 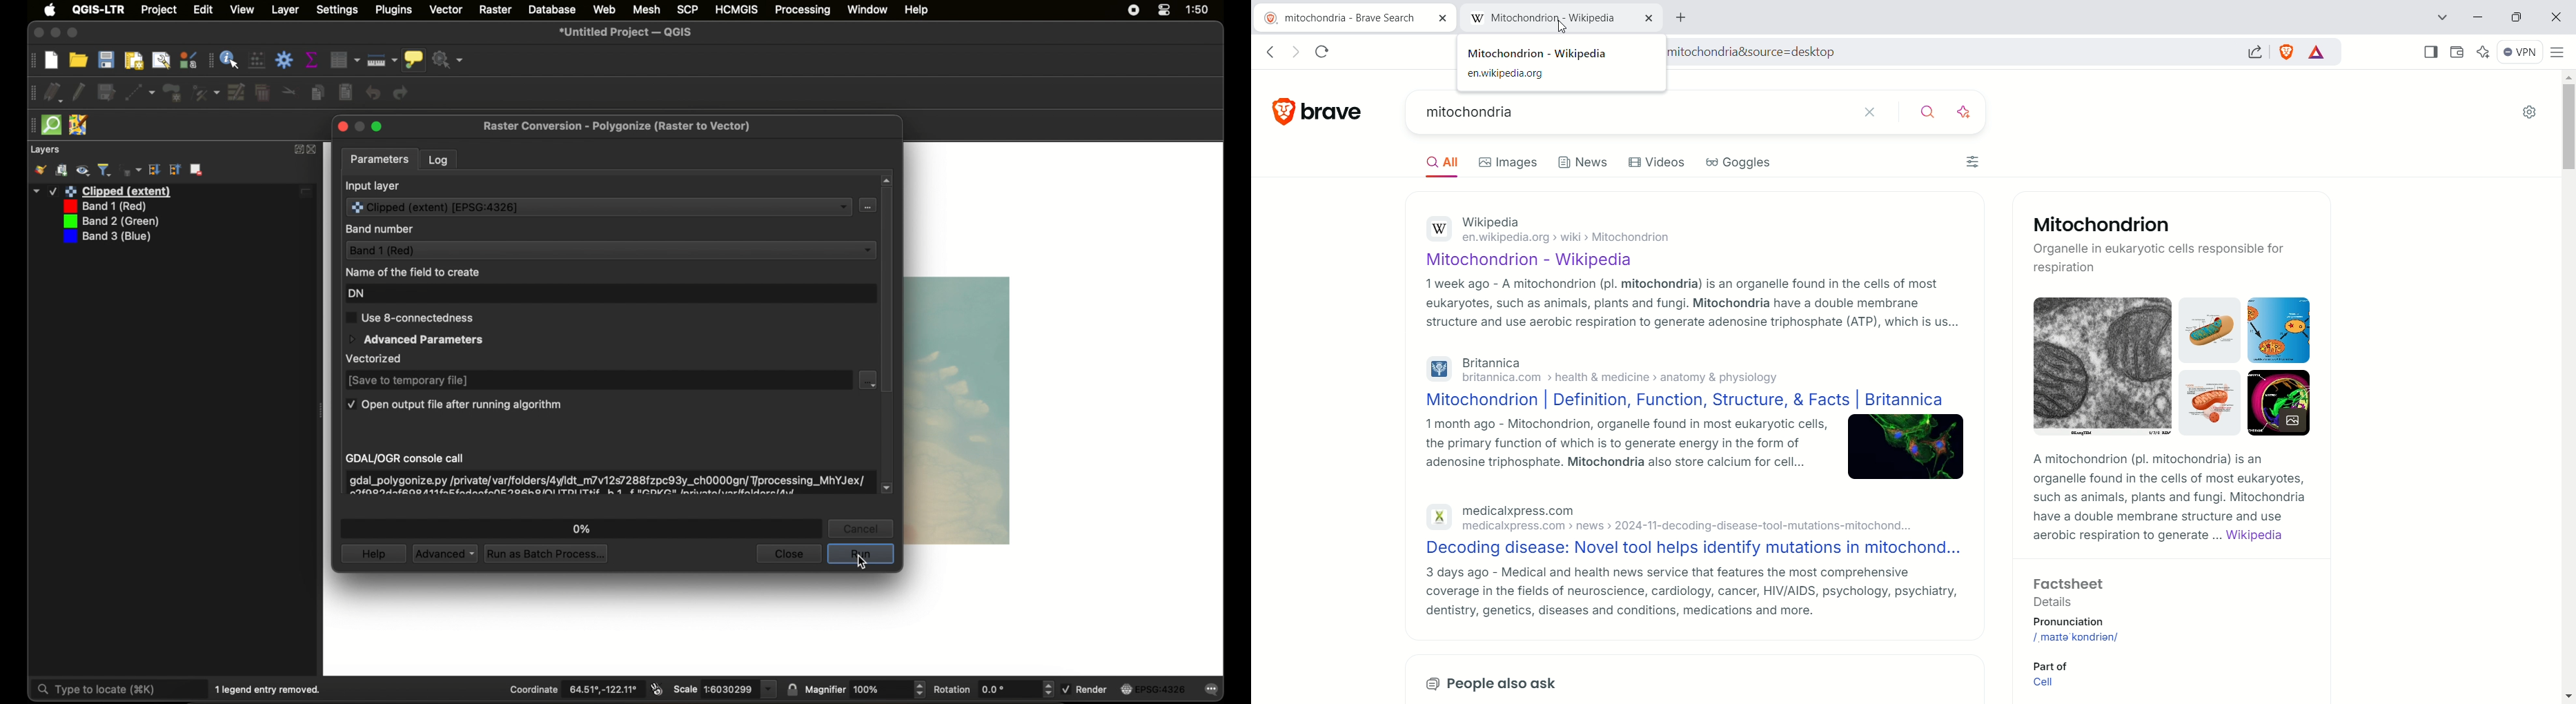 What do you see at coordinates (338, 10) in the screenshot?
I see `settings` at bounding box center [338, 10].